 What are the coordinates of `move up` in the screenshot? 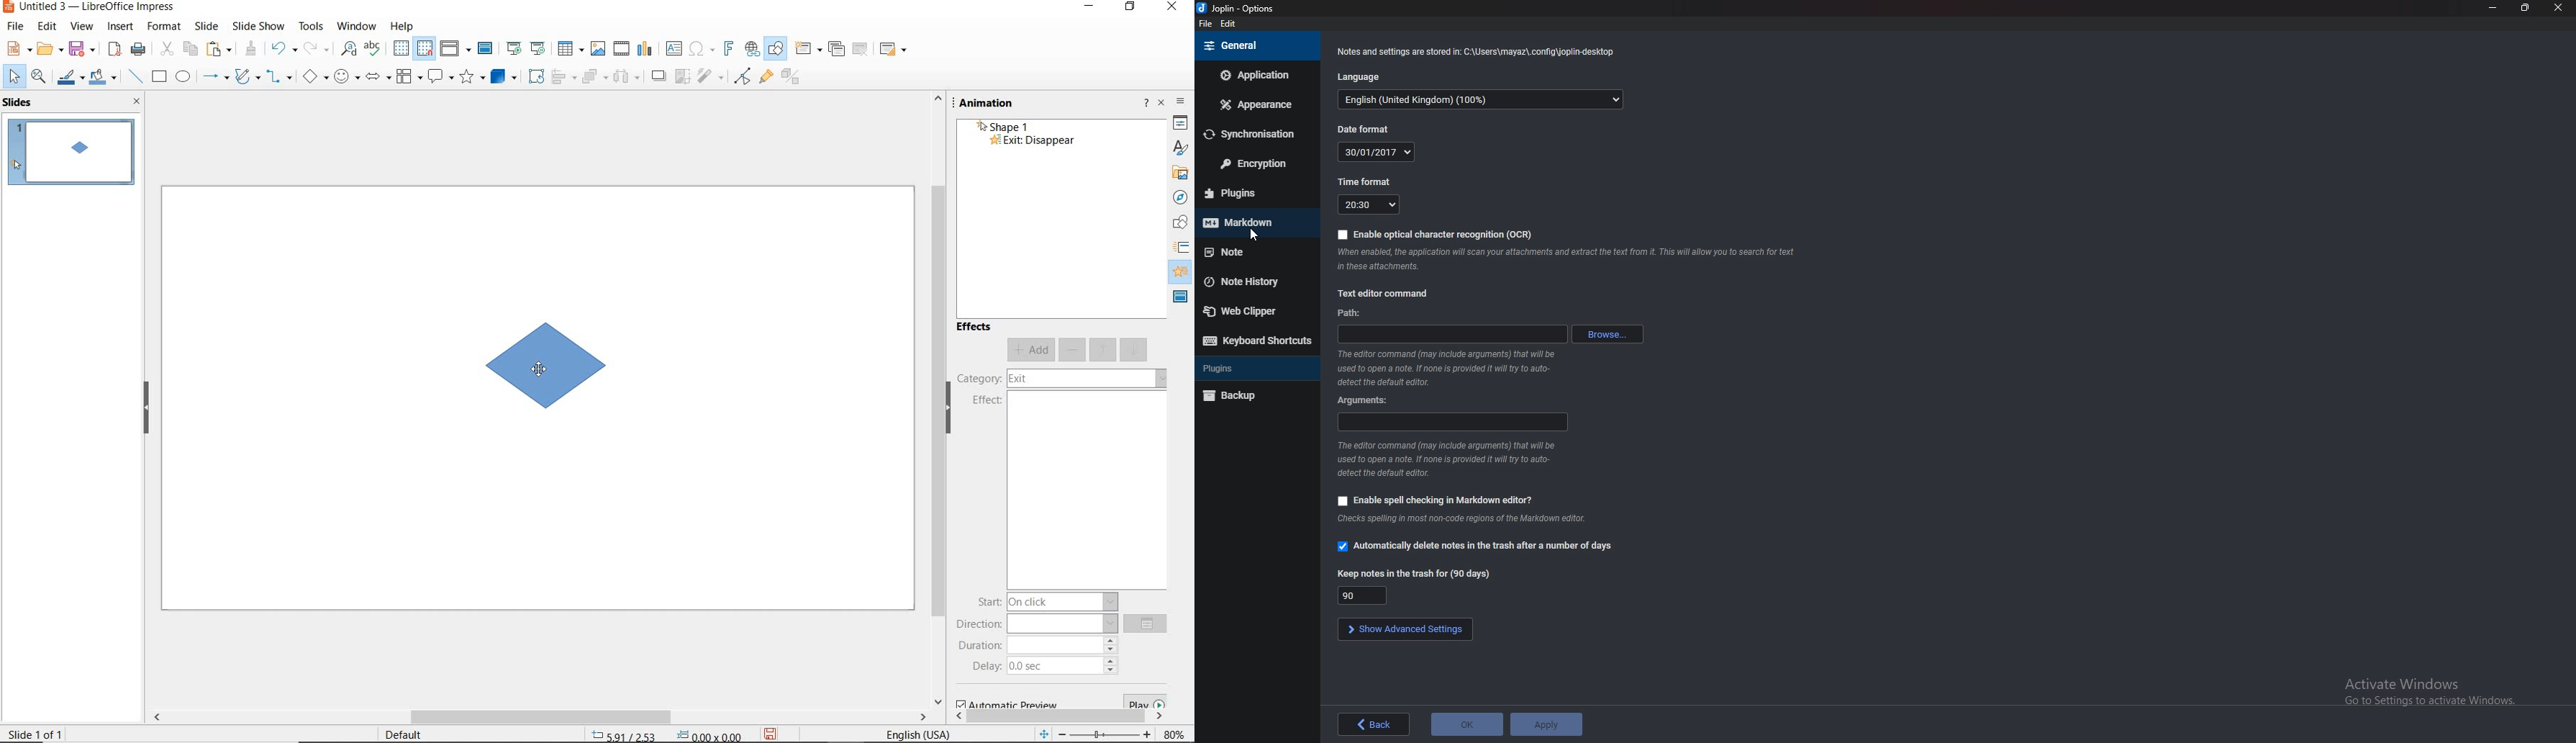 It's located at (1104, 350).